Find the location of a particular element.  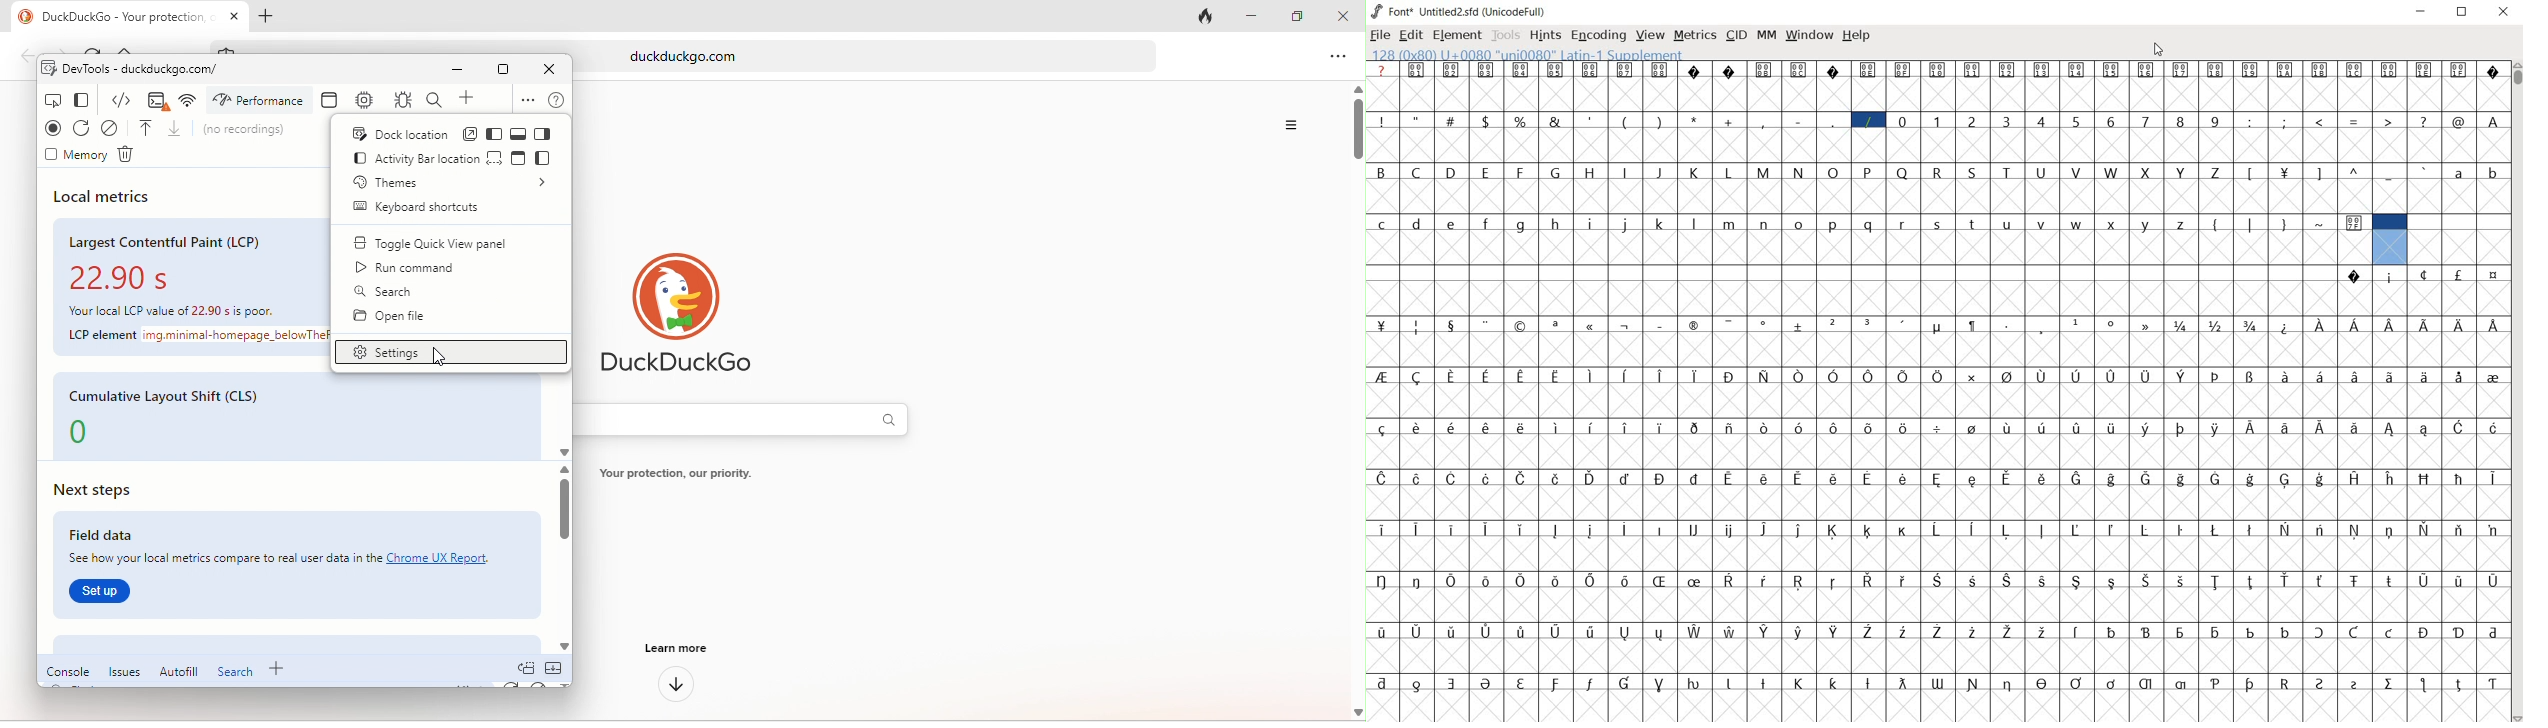

Symbol is located at coordinates (2286, 171).